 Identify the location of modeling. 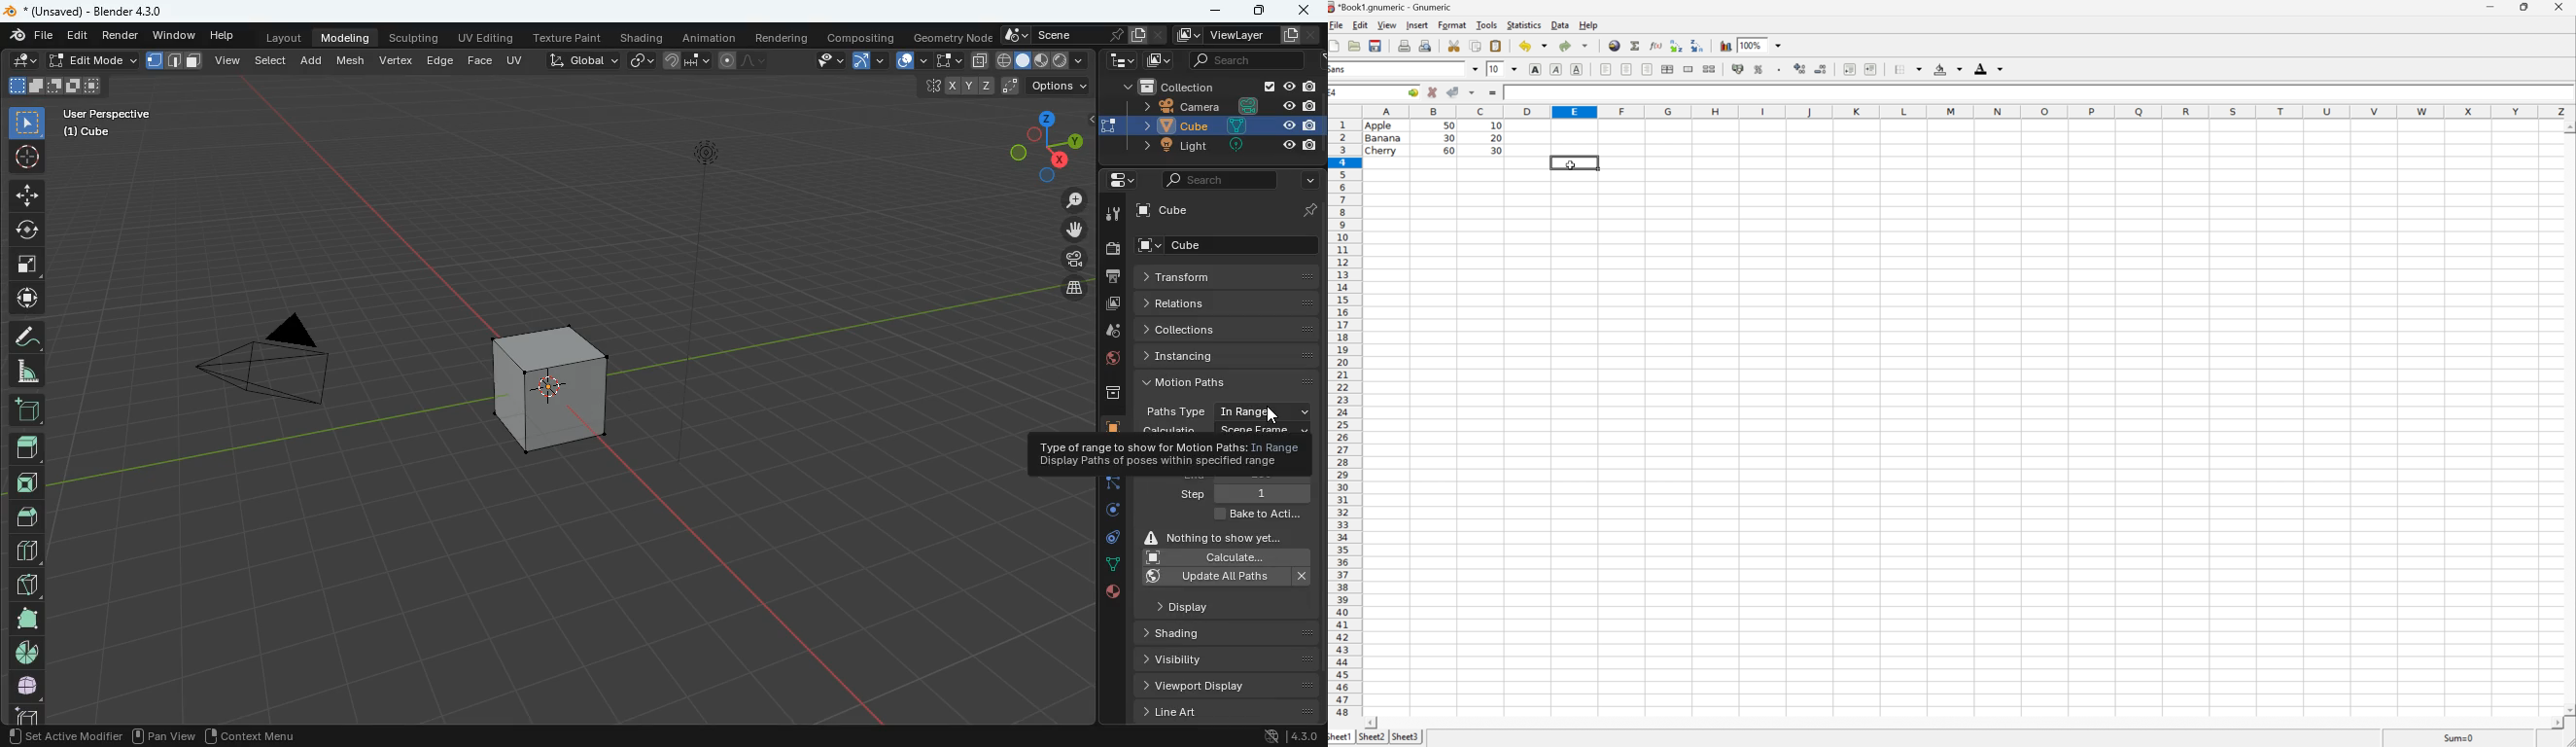
(348, 37).